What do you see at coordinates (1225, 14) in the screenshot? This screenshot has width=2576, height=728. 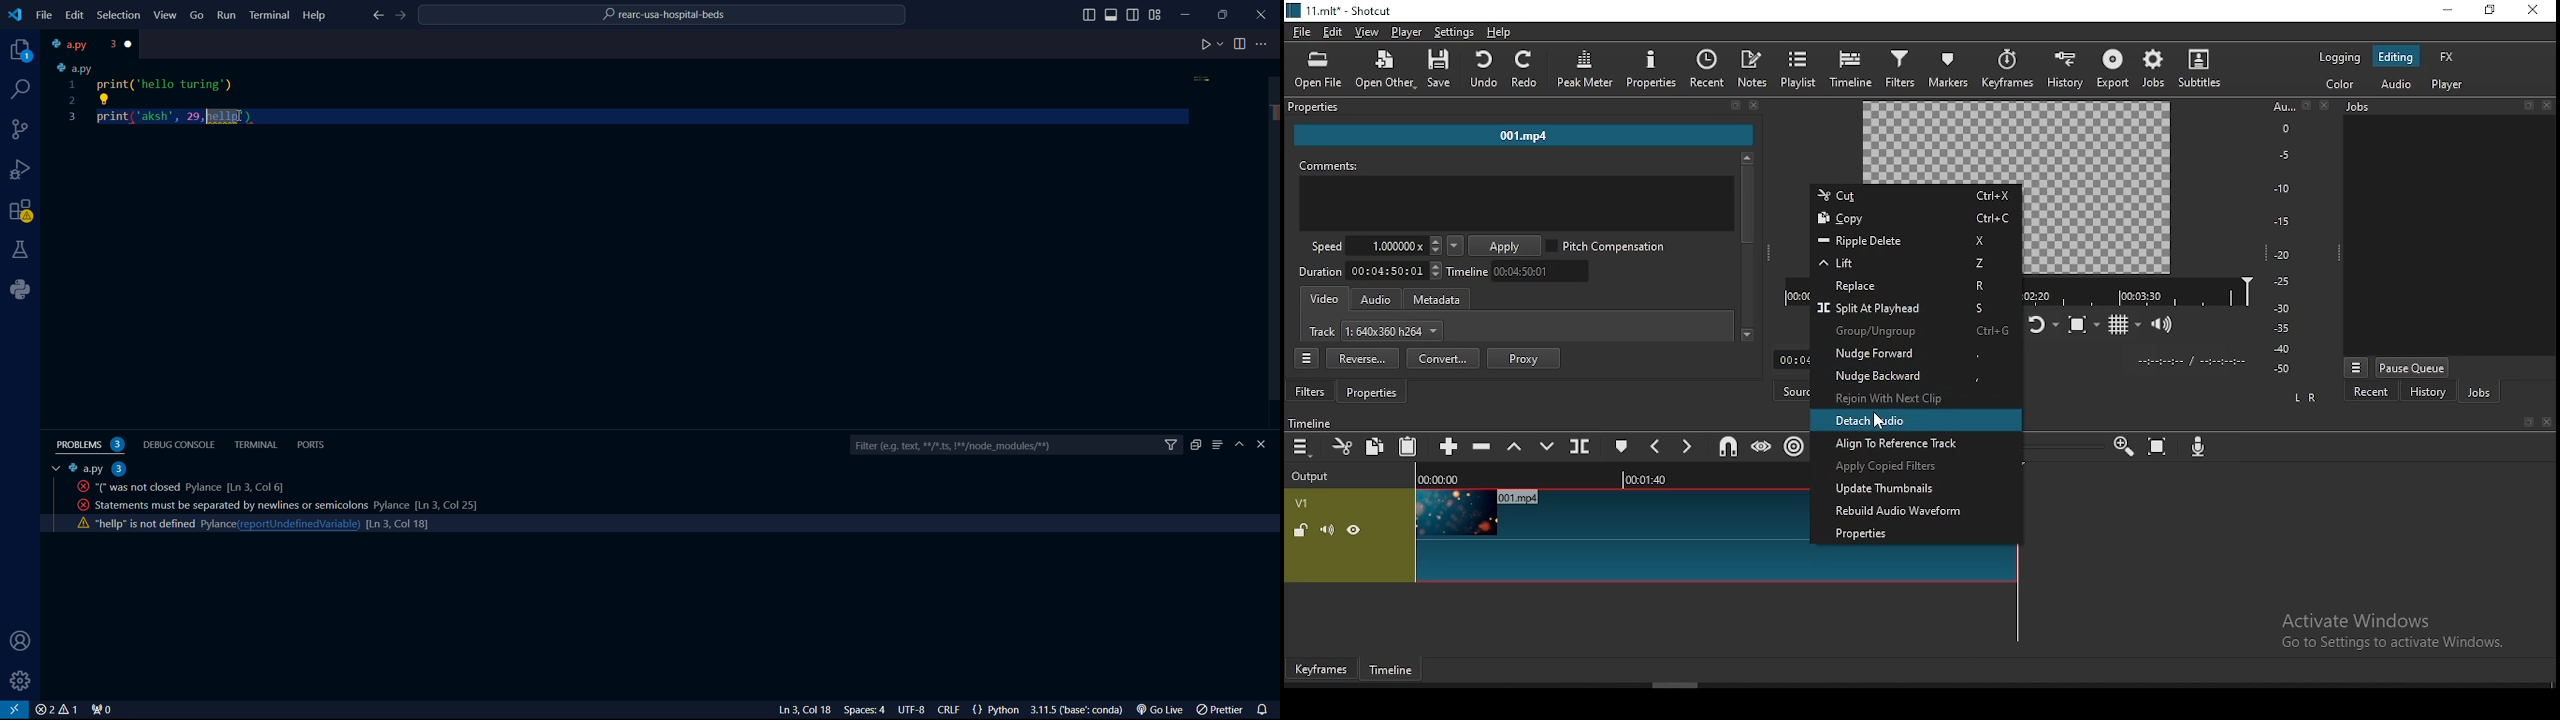 I see `maximize` at bounding box center [1225, 14].